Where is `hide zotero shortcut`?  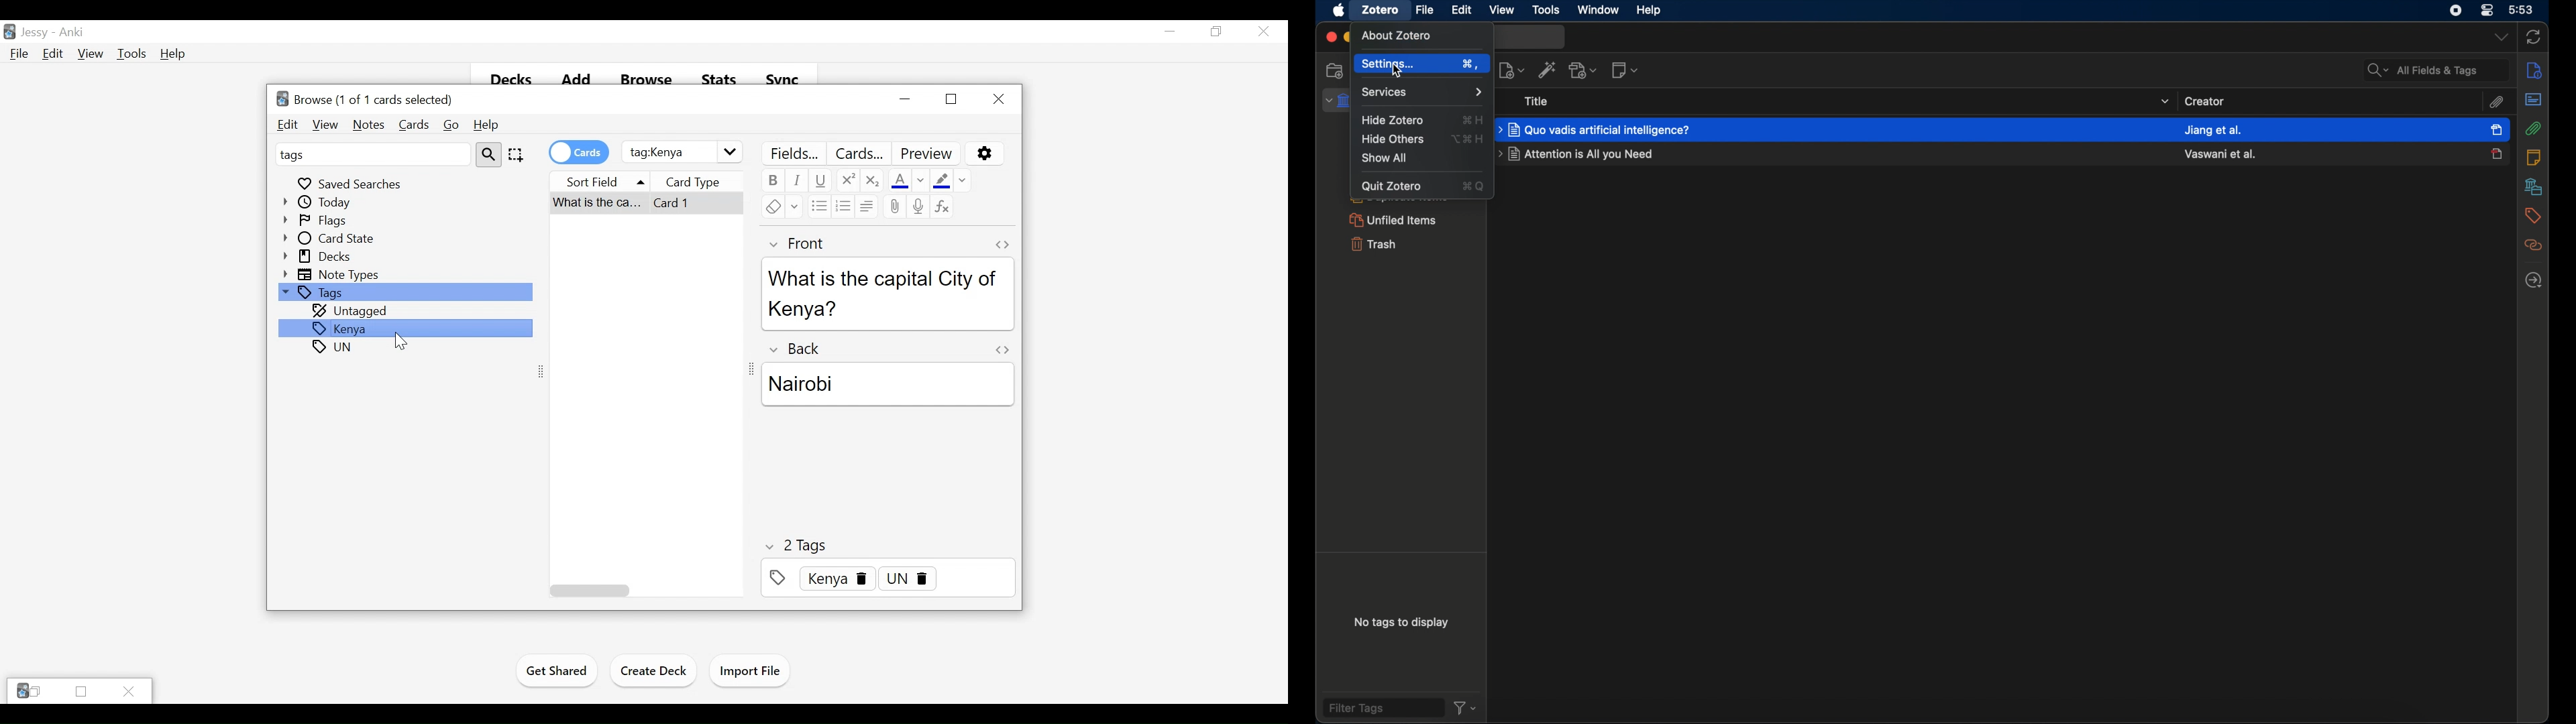 hide zotero shortcut is located at coordinates (1473, 120).